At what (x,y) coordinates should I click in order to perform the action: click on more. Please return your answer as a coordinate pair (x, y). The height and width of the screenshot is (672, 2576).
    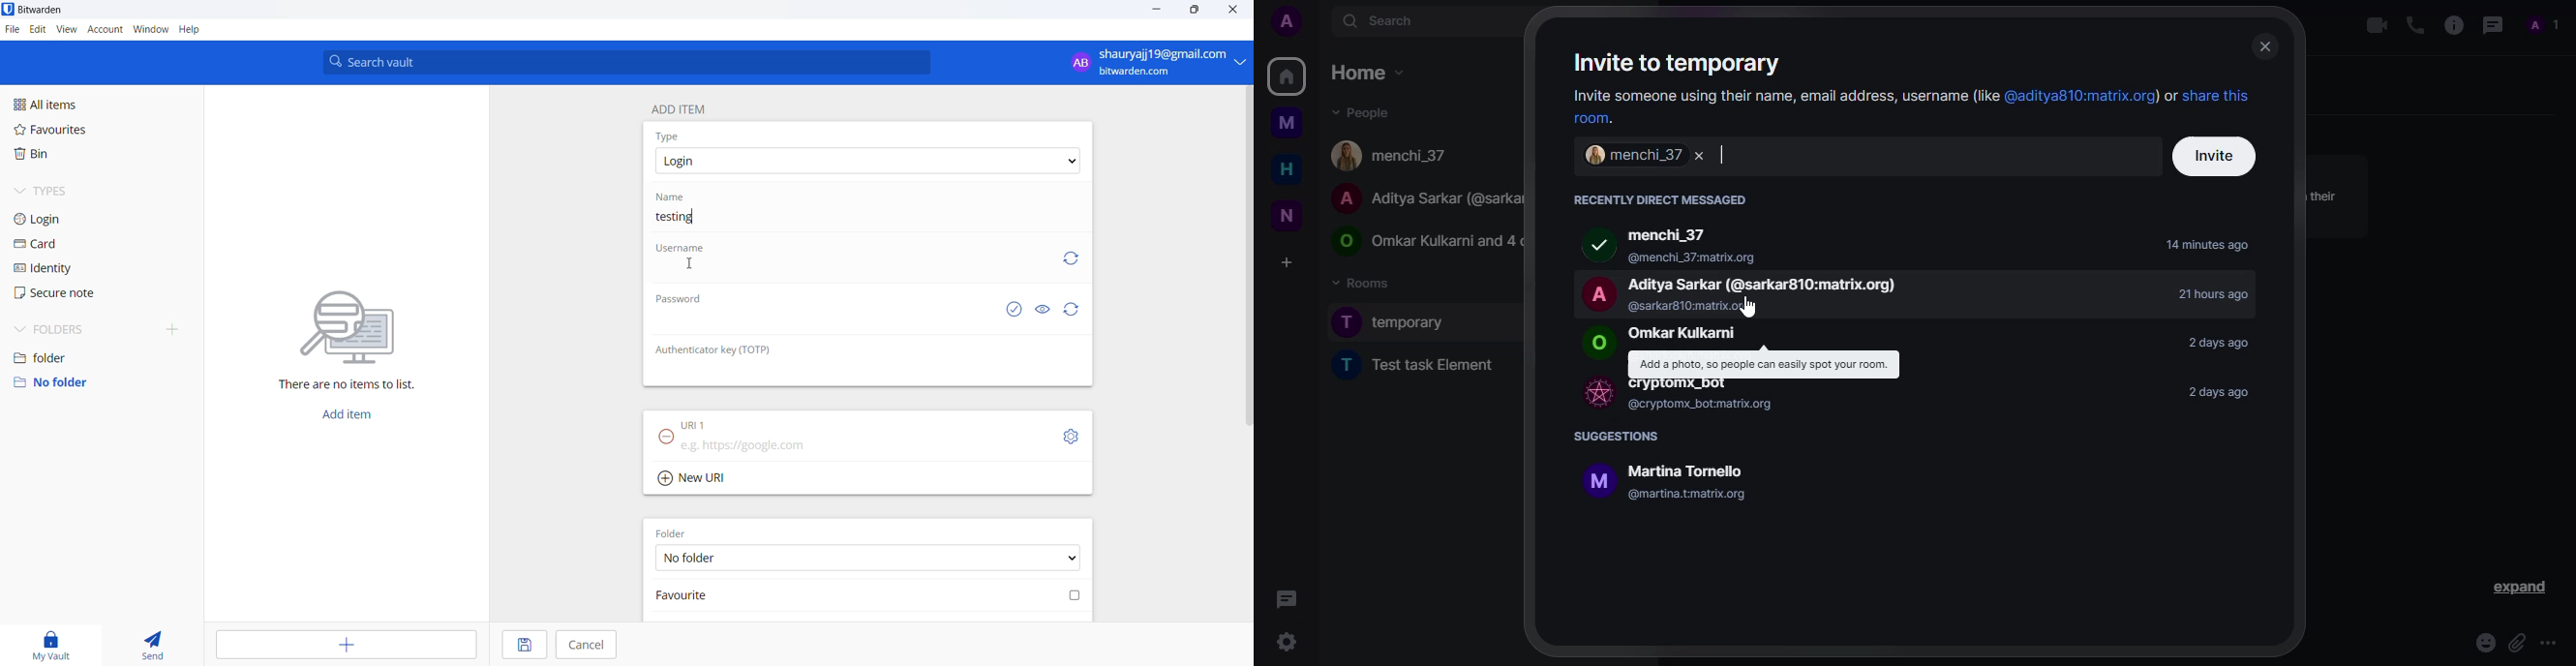
    Looking at the image, I should click on (2549, 643).